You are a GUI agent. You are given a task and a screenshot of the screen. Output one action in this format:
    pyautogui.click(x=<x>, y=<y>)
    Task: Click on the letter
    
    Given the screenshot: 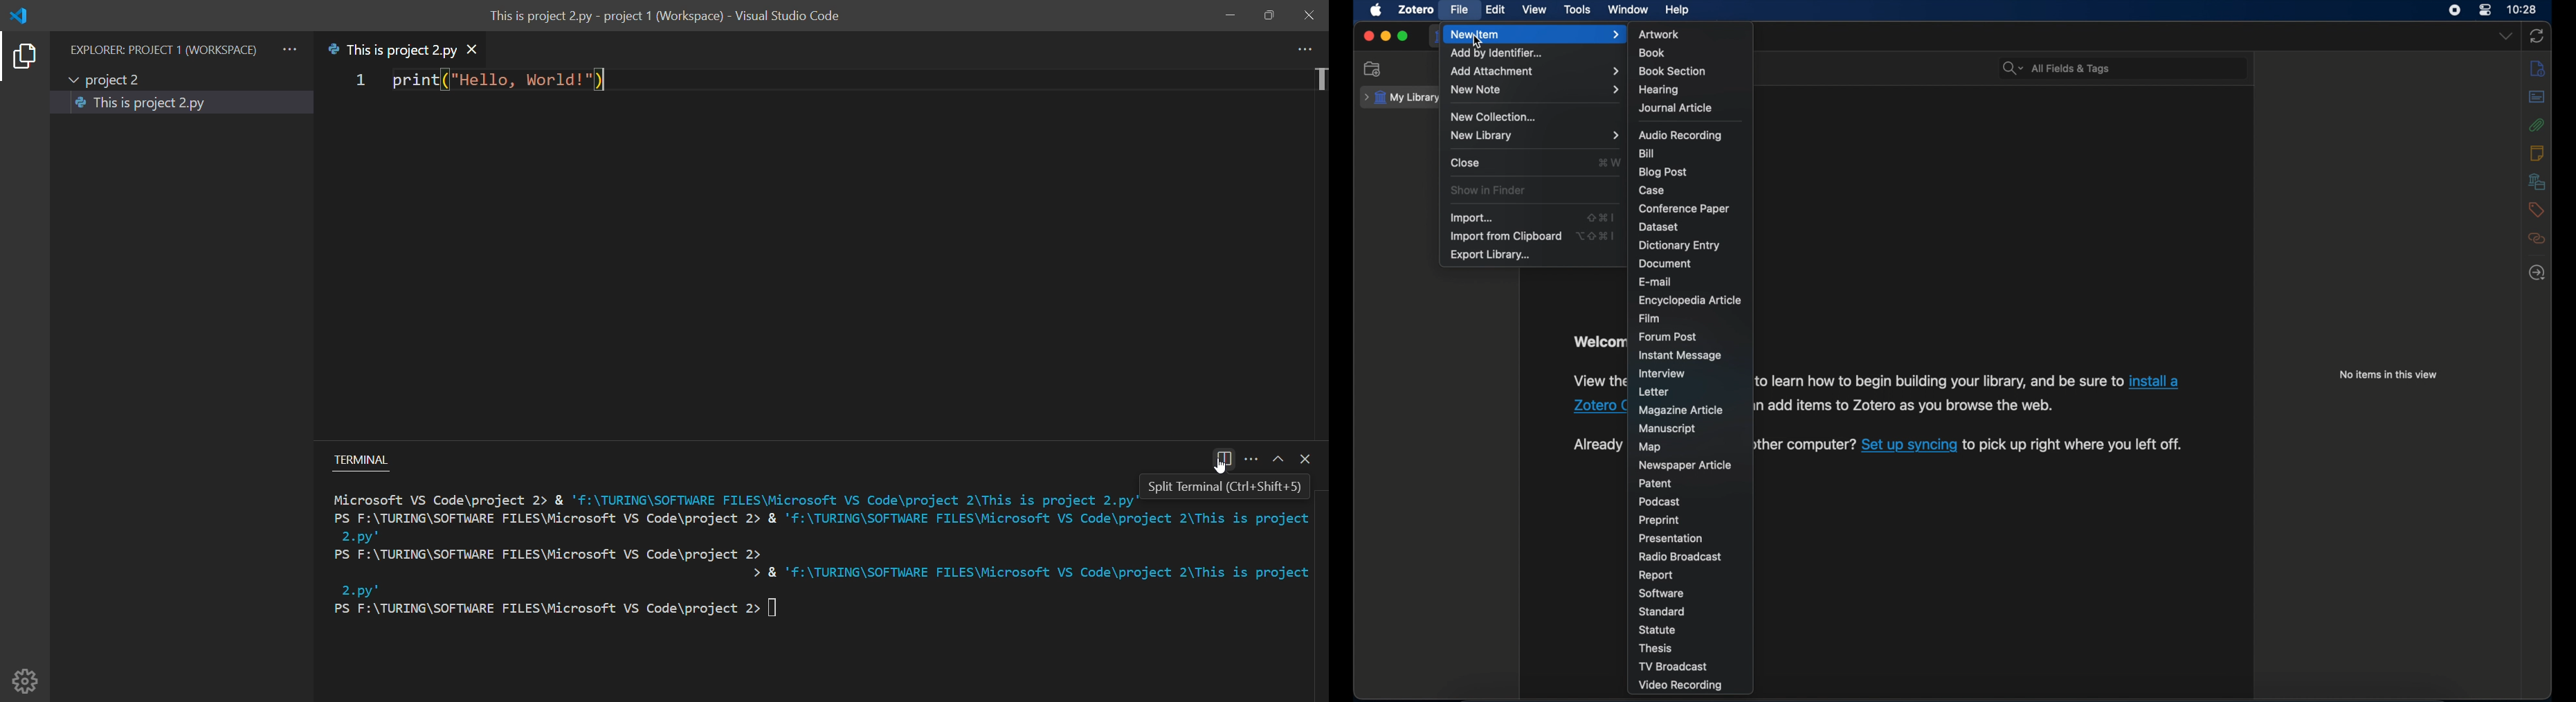 What is the action you would take?
    pyautogui.click(x=1656, y=391)
    